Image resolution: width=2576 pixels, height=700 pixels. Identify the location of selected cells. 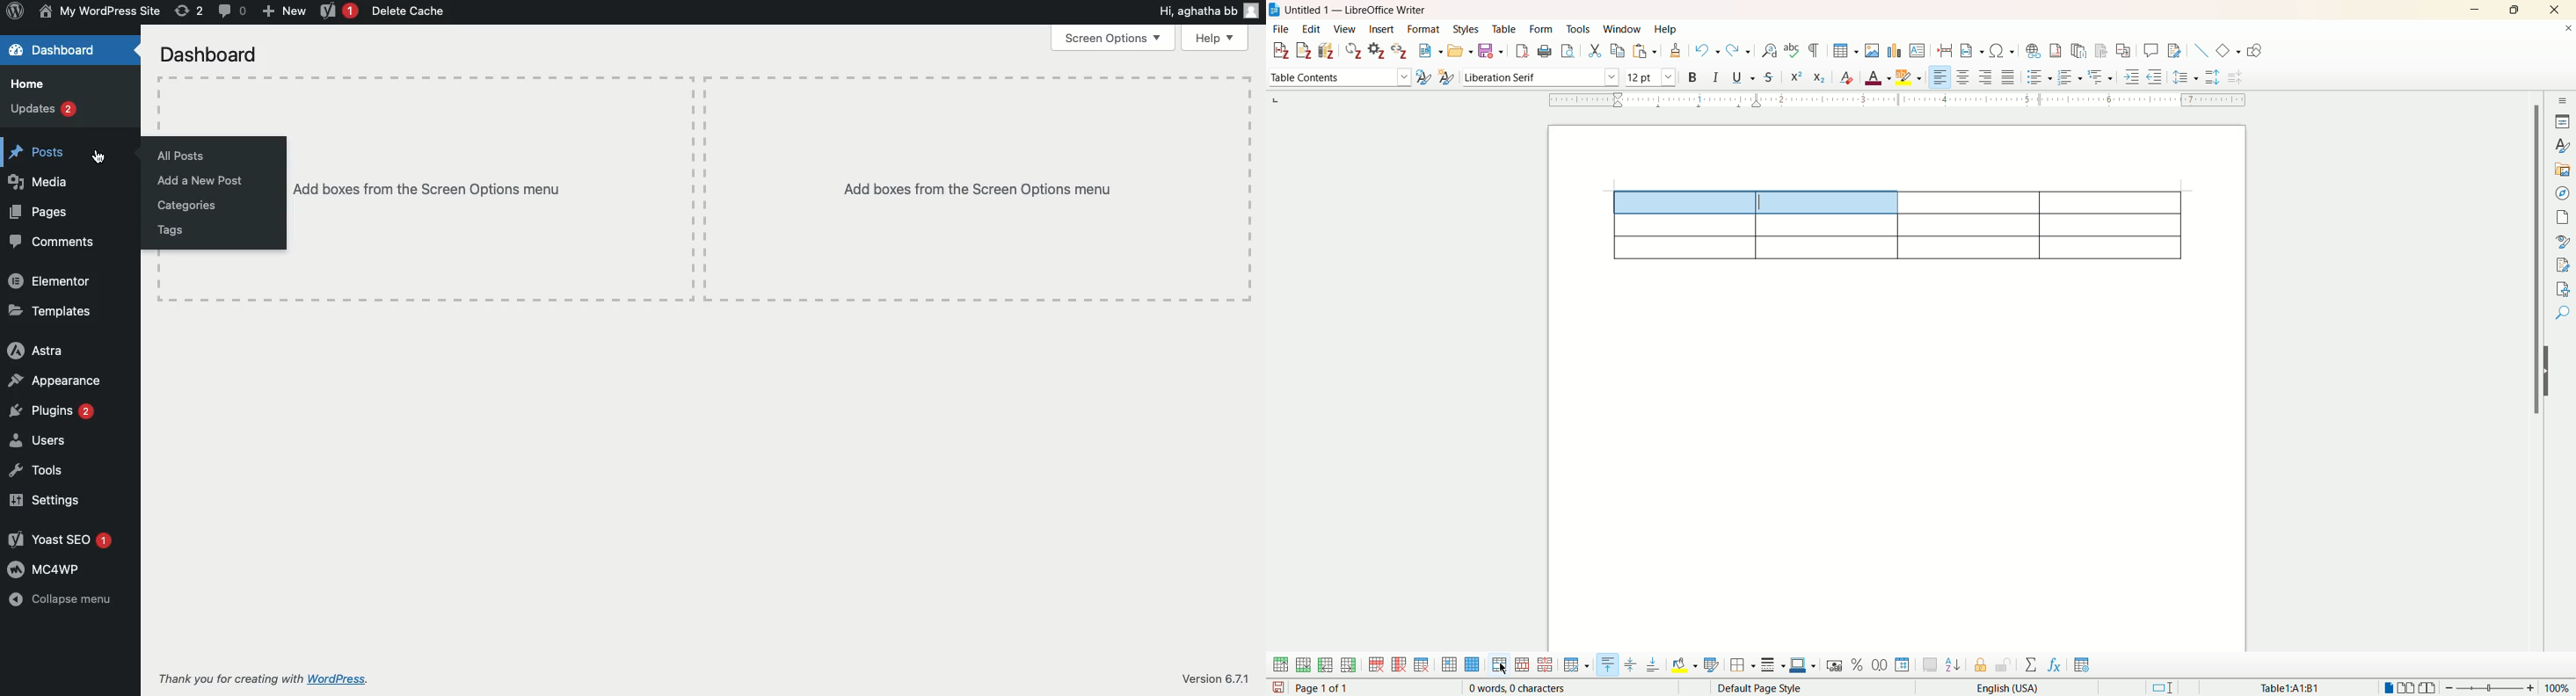
(1757, 203).